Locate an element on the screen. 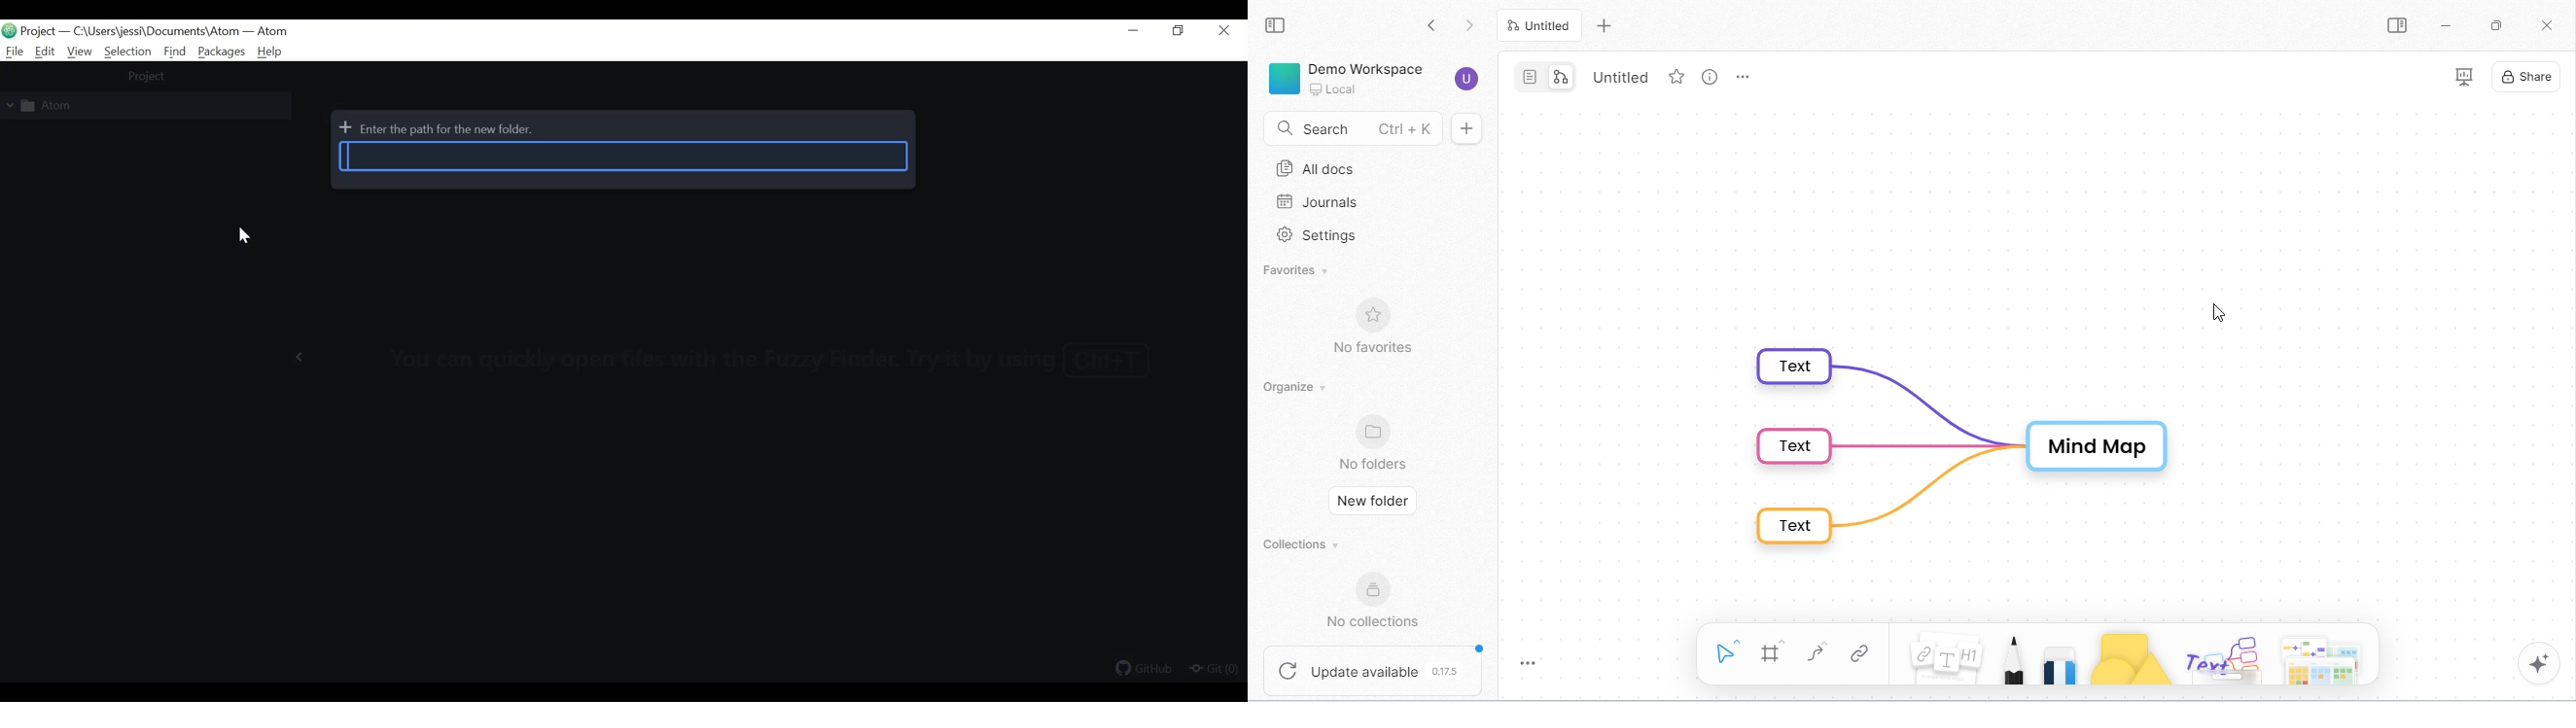 The image size is (2576, 728). go back is located at coordinates (1431, 24).